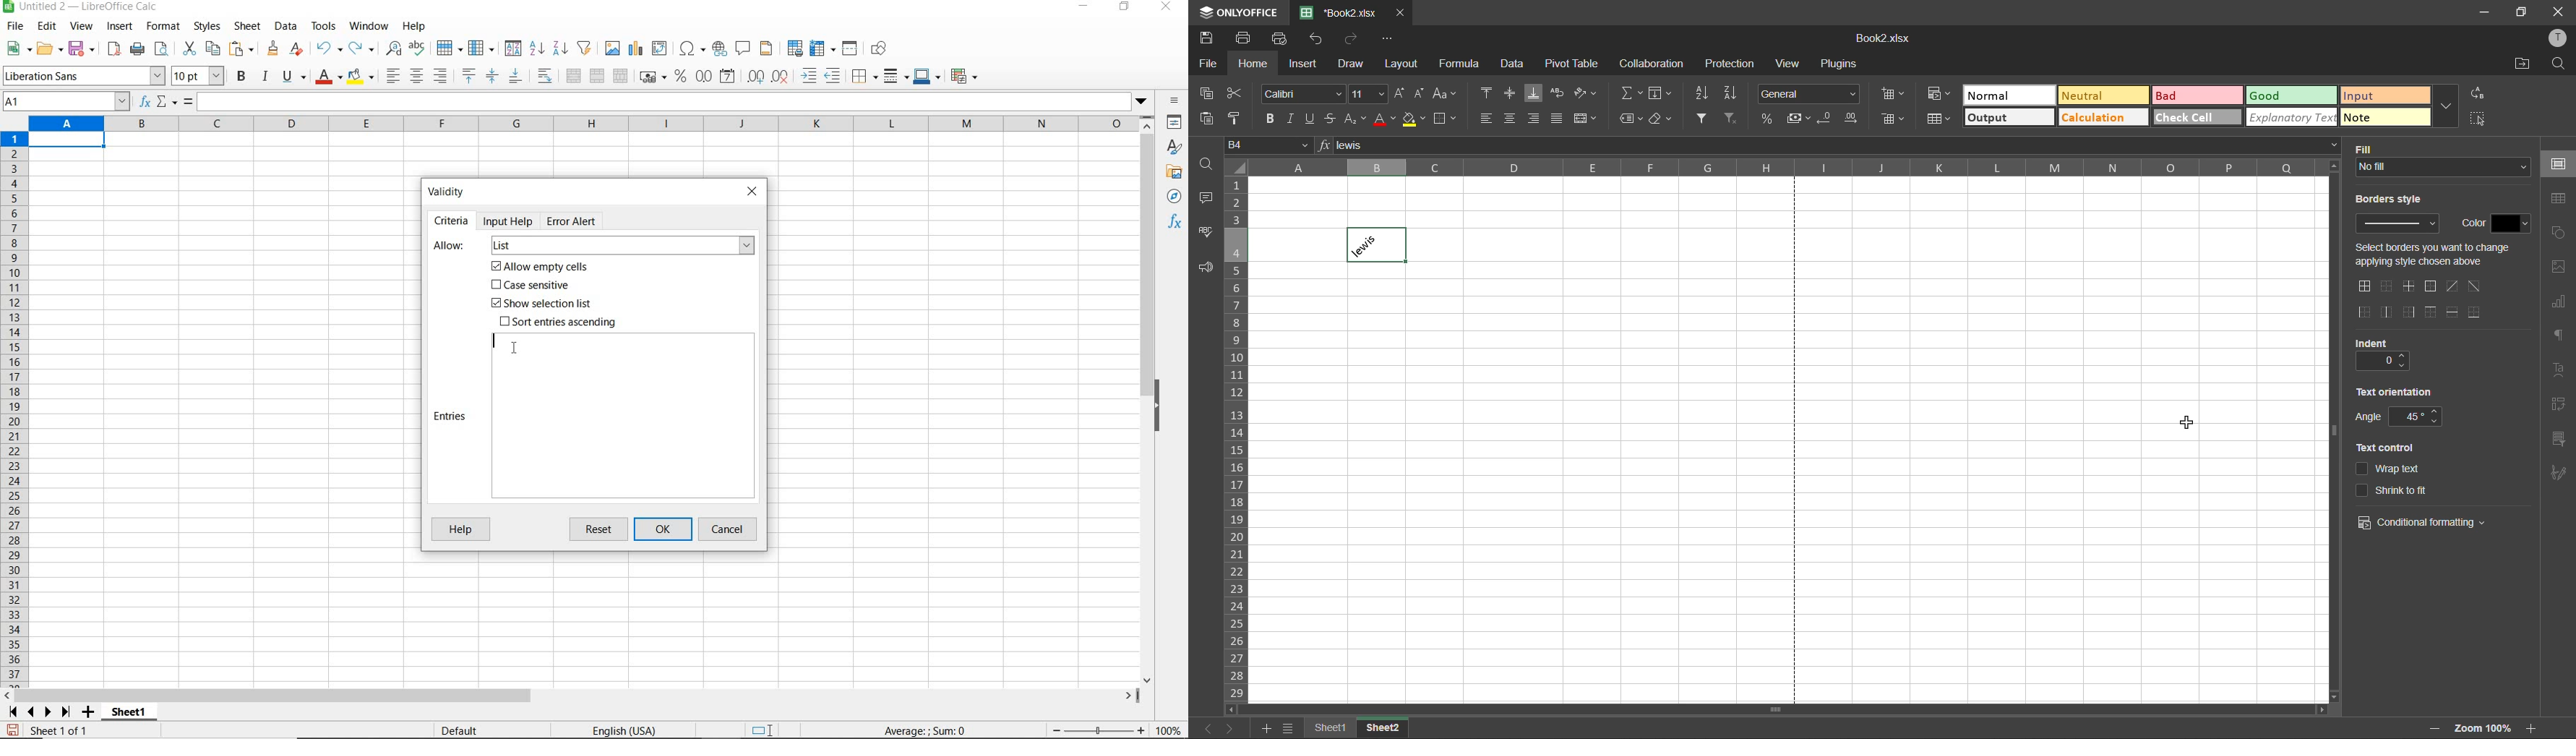  What do you see at coordinates (1702, 119) in the screenshot?
I see `filter` at bounding box center [1702, 119].